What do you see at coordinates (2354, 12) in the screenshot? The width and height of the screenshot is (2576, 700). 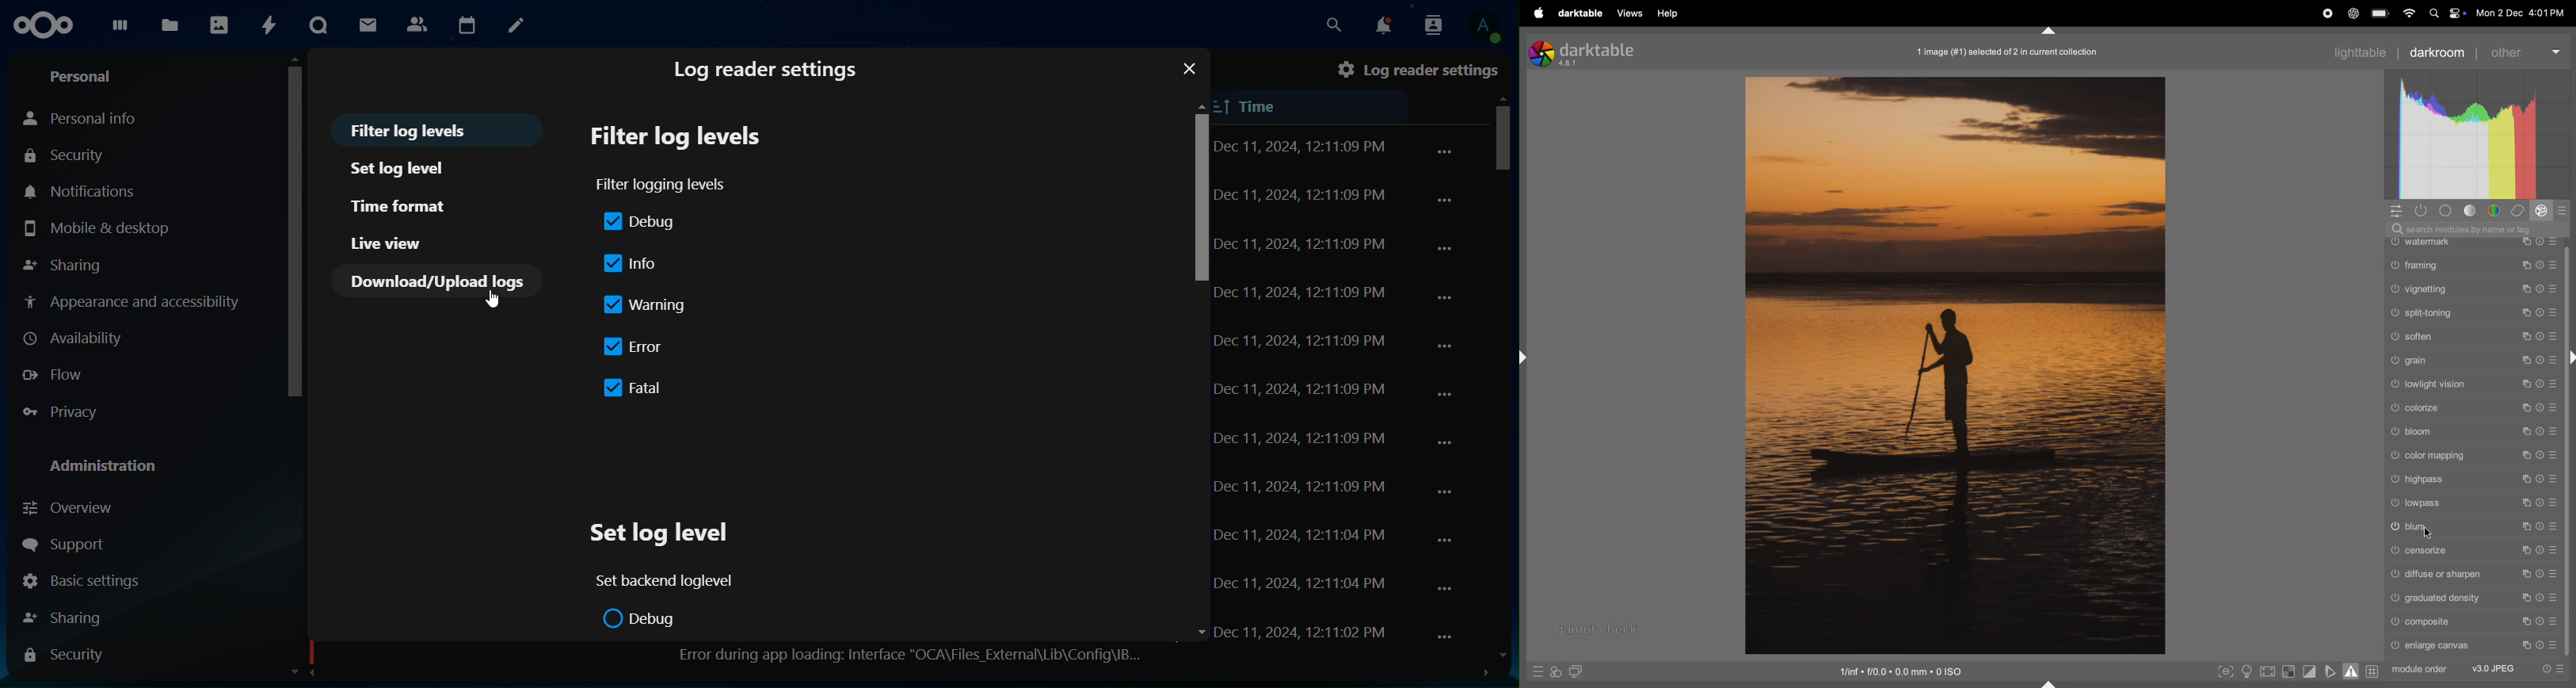 I see `chatgpt` at bounding box center [2354, 12].